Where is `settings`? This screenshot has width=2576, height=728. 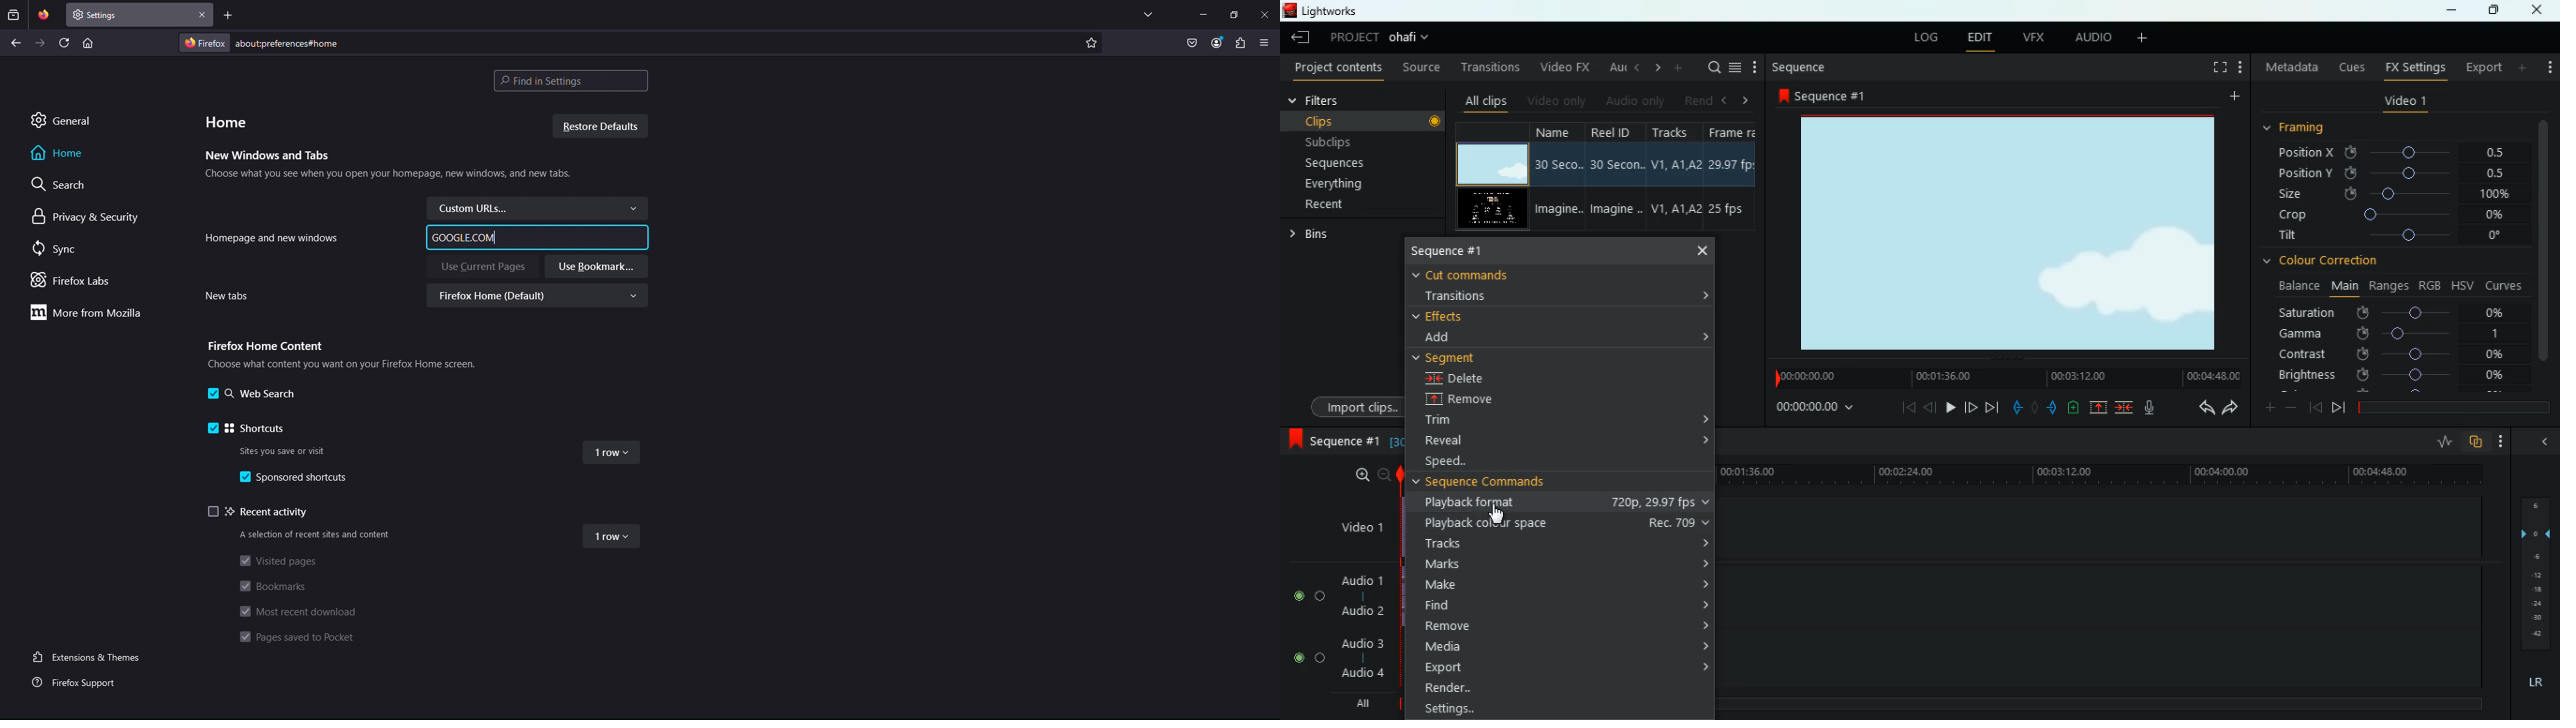 settings is located at coordinates (1567, 709).